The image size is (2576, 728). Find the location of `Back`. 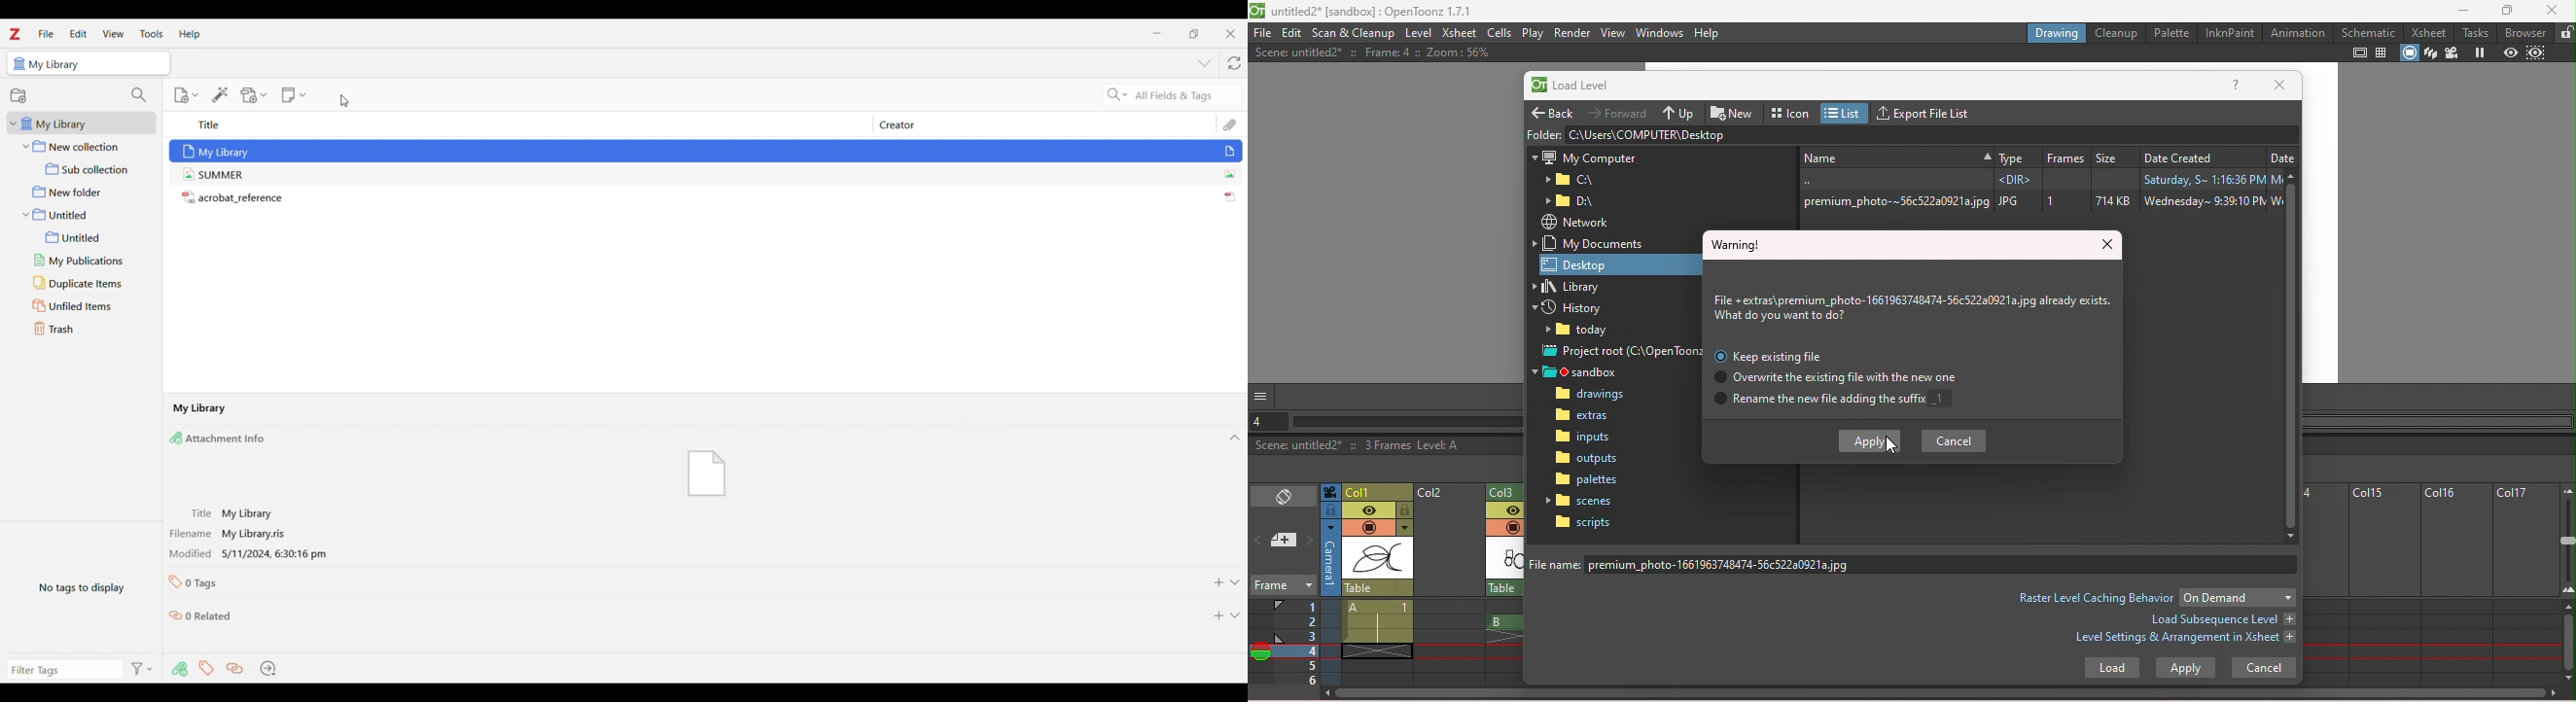

Back is located at coordinates (1555, 110).